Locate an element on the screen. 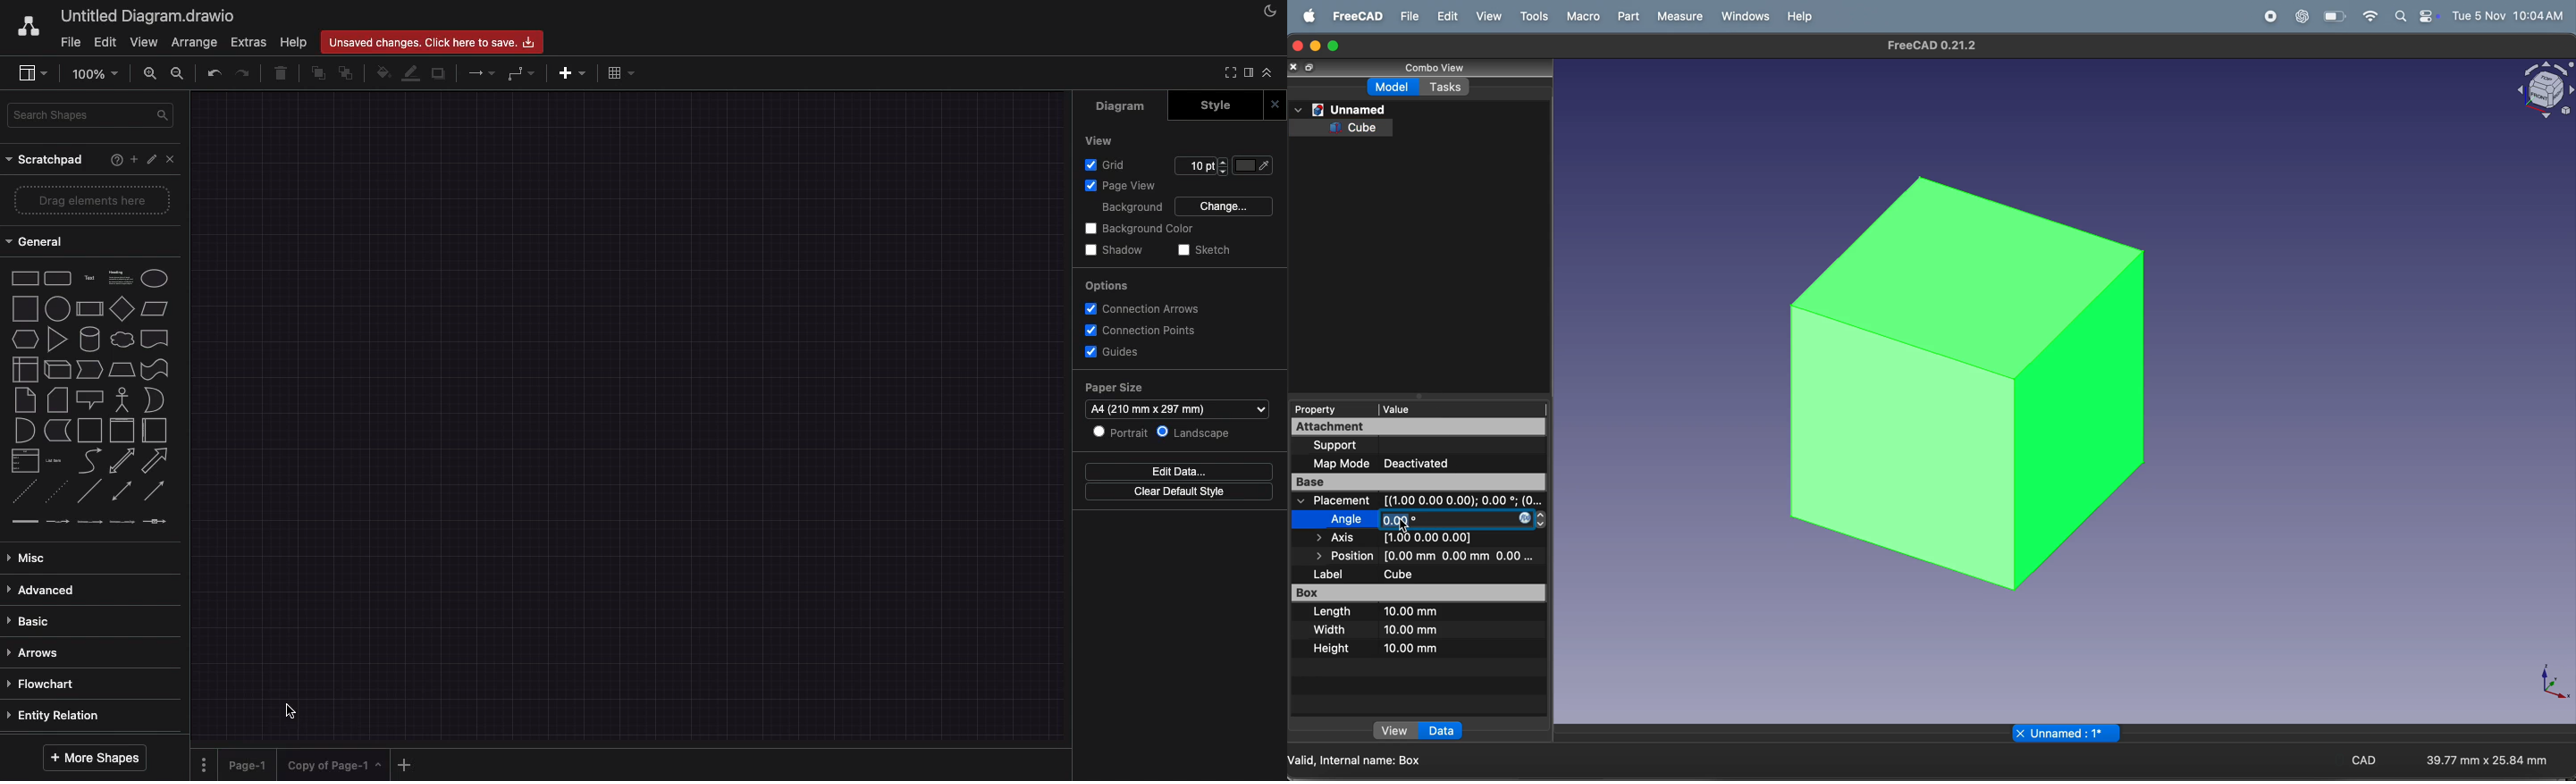 This screenshot has height=784, width=2576. rectangle is located at coordinates (26, 279).